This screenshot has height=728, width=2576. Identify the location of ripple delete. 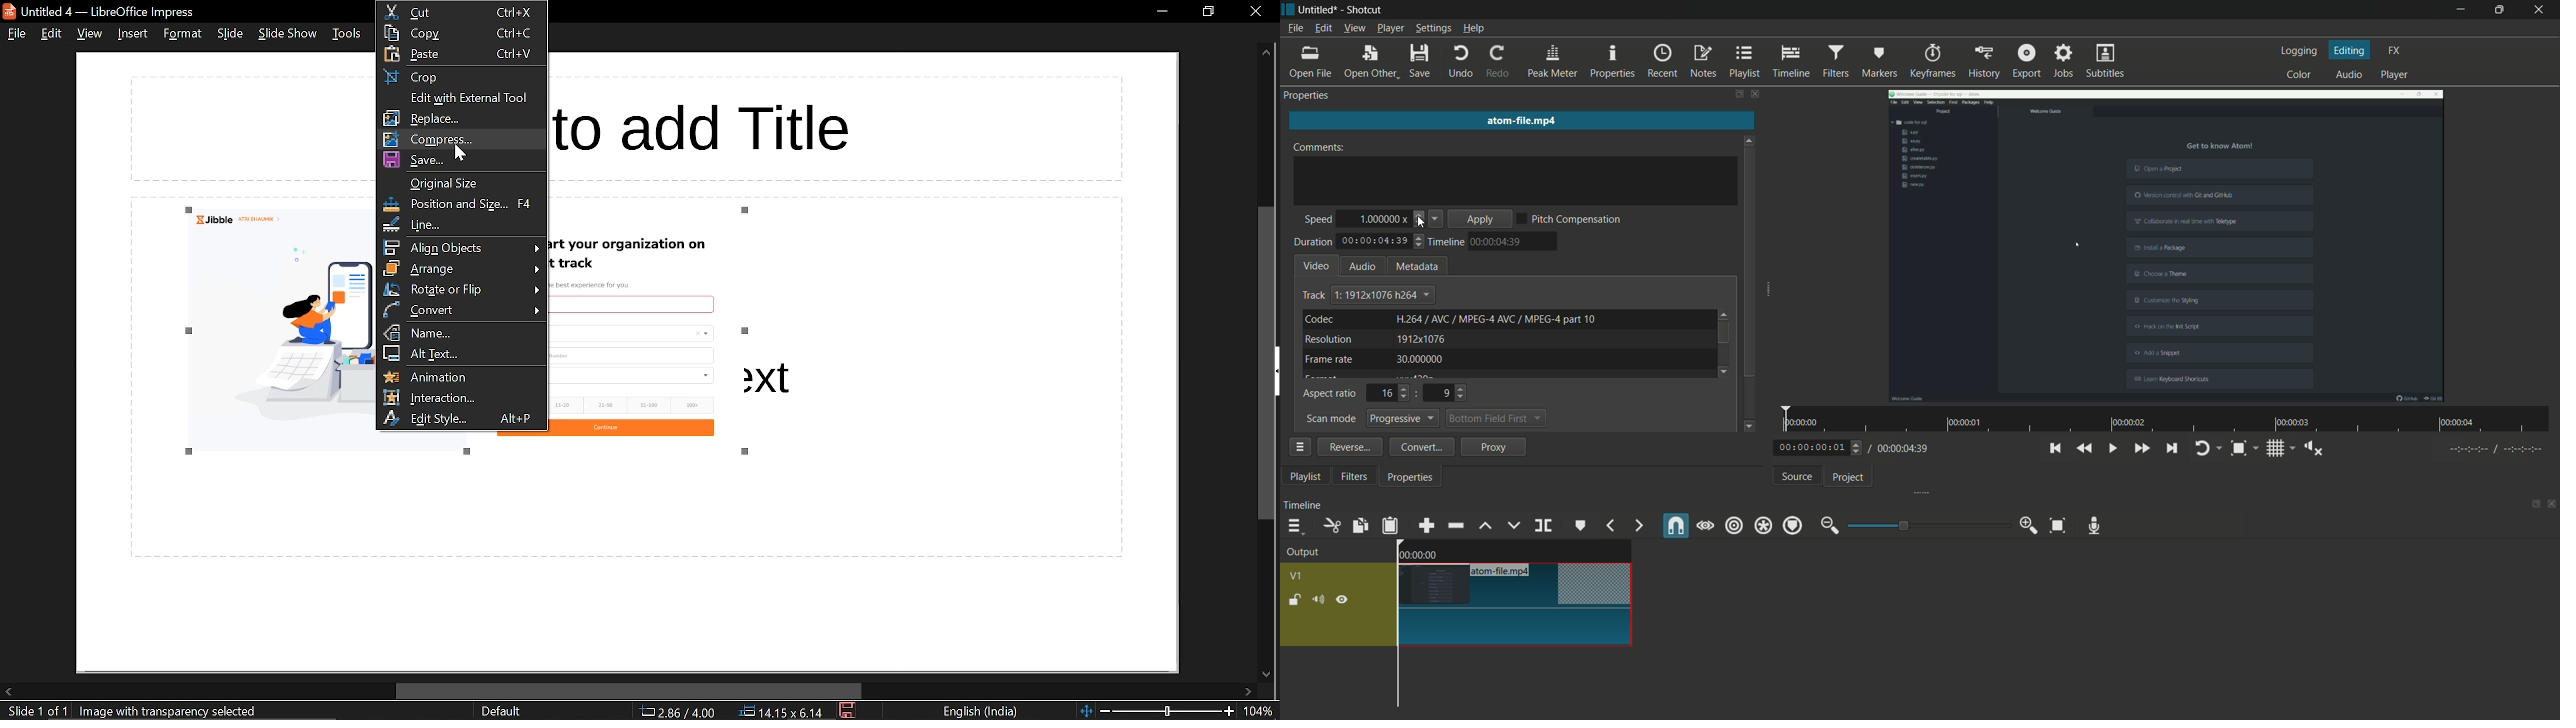
(1455, 525).